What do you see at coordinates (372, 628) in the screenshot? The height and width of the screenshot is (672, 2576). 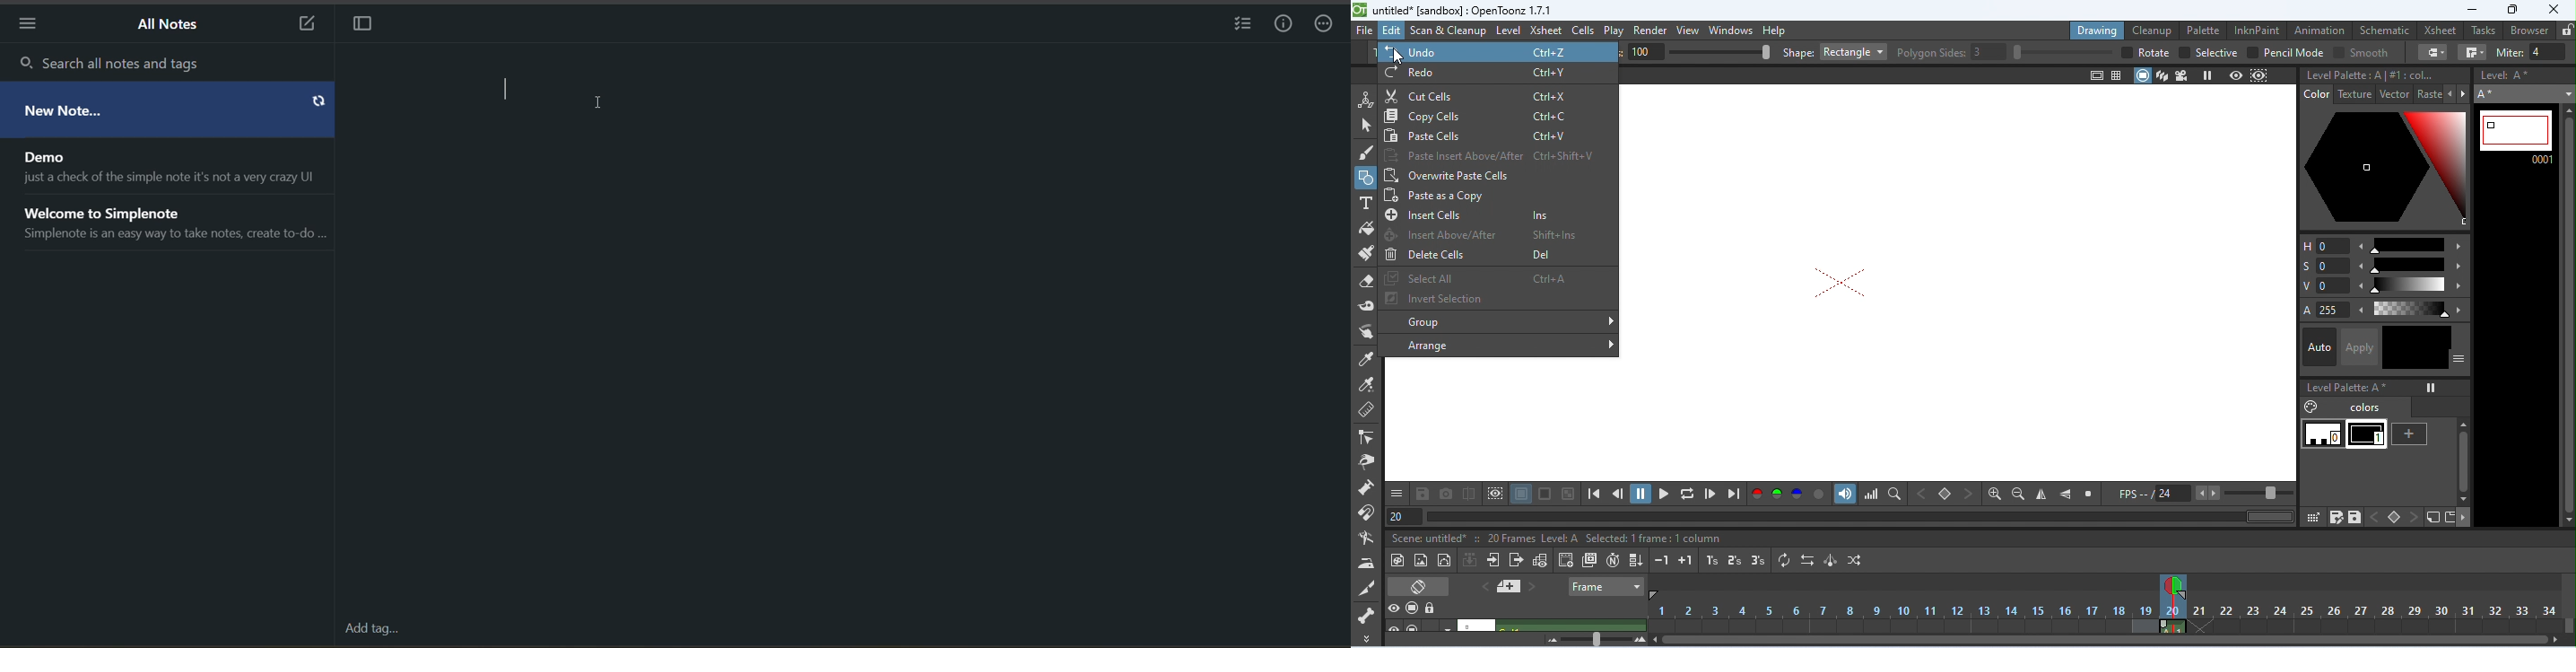 I see `add tag` at bounding box center [372, 628].